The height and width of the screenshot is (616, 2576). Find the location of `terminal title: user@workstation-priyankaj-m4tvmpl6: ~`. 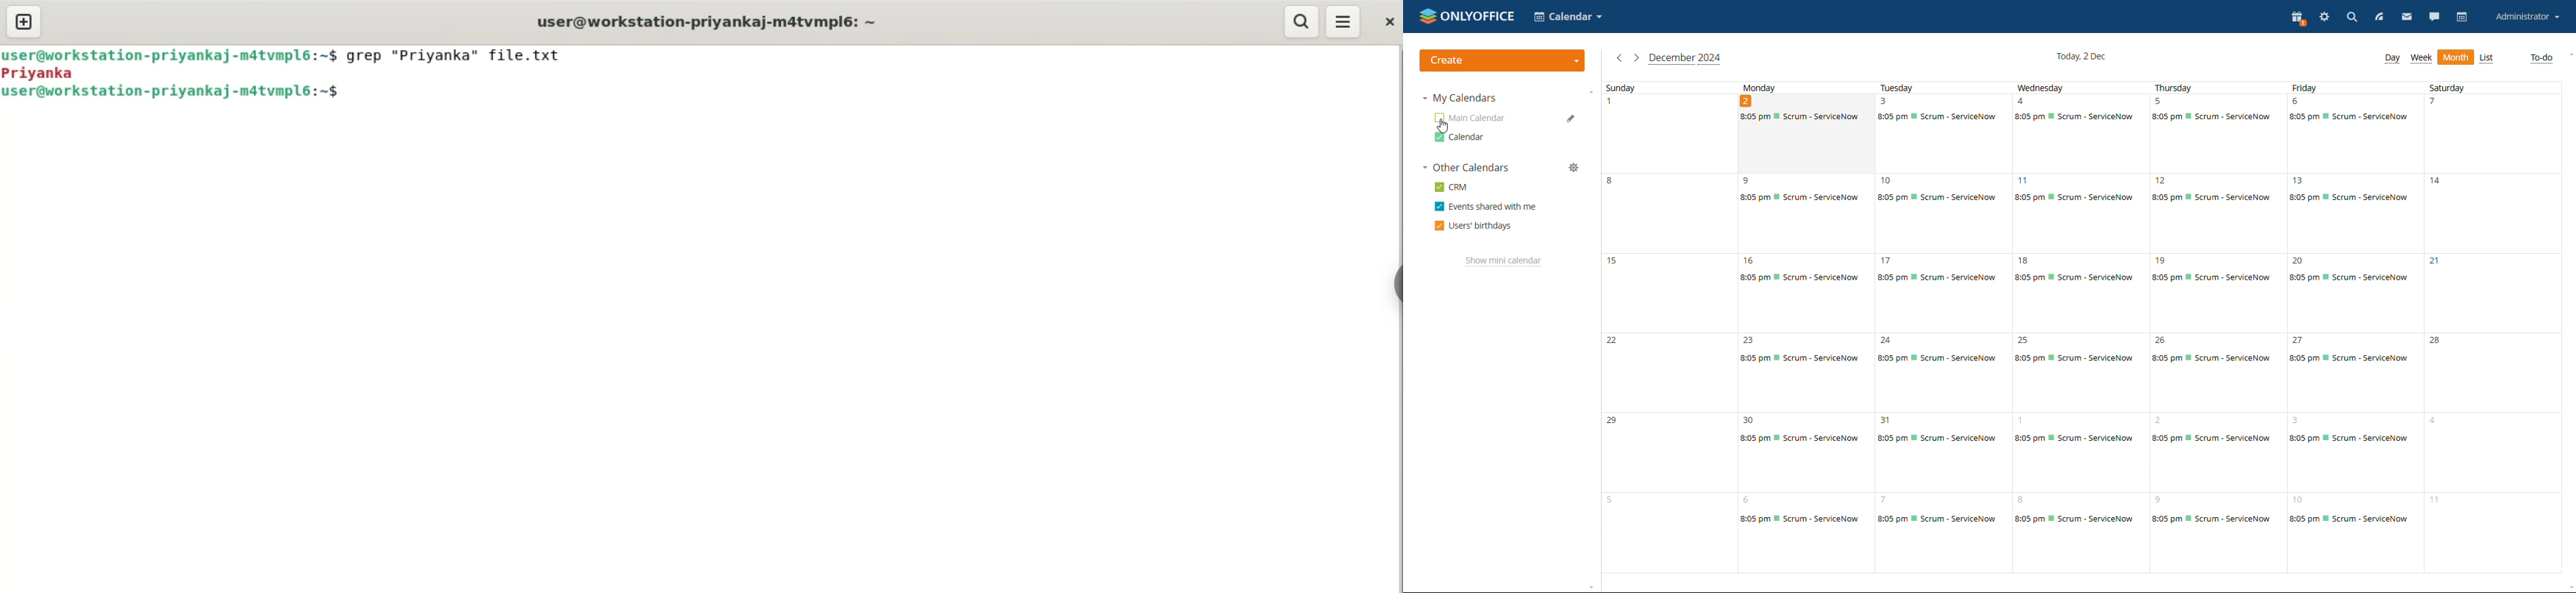

terminal title: user@workstation-priyankaj-m4tvmpl6: ~ is located at coordinates (711, 21).